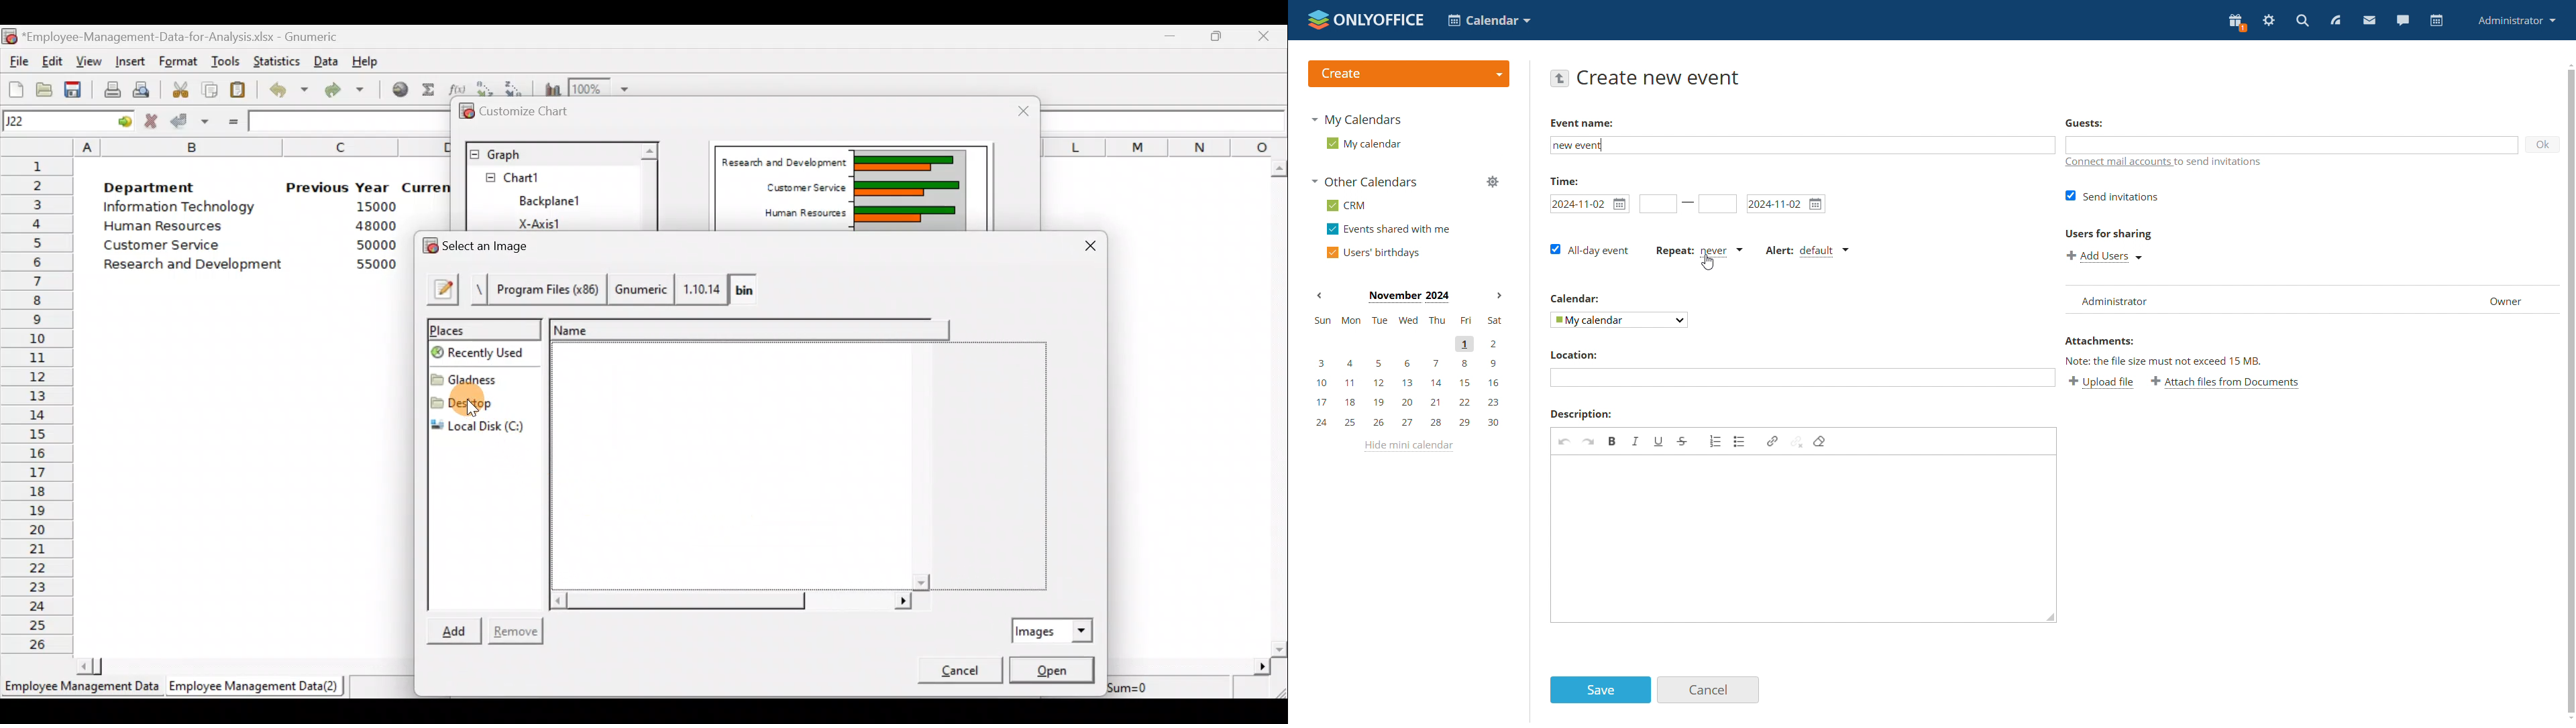 The width and height of the screenshot is (2576, 728). I want to click on mail, so click(2370, 21).